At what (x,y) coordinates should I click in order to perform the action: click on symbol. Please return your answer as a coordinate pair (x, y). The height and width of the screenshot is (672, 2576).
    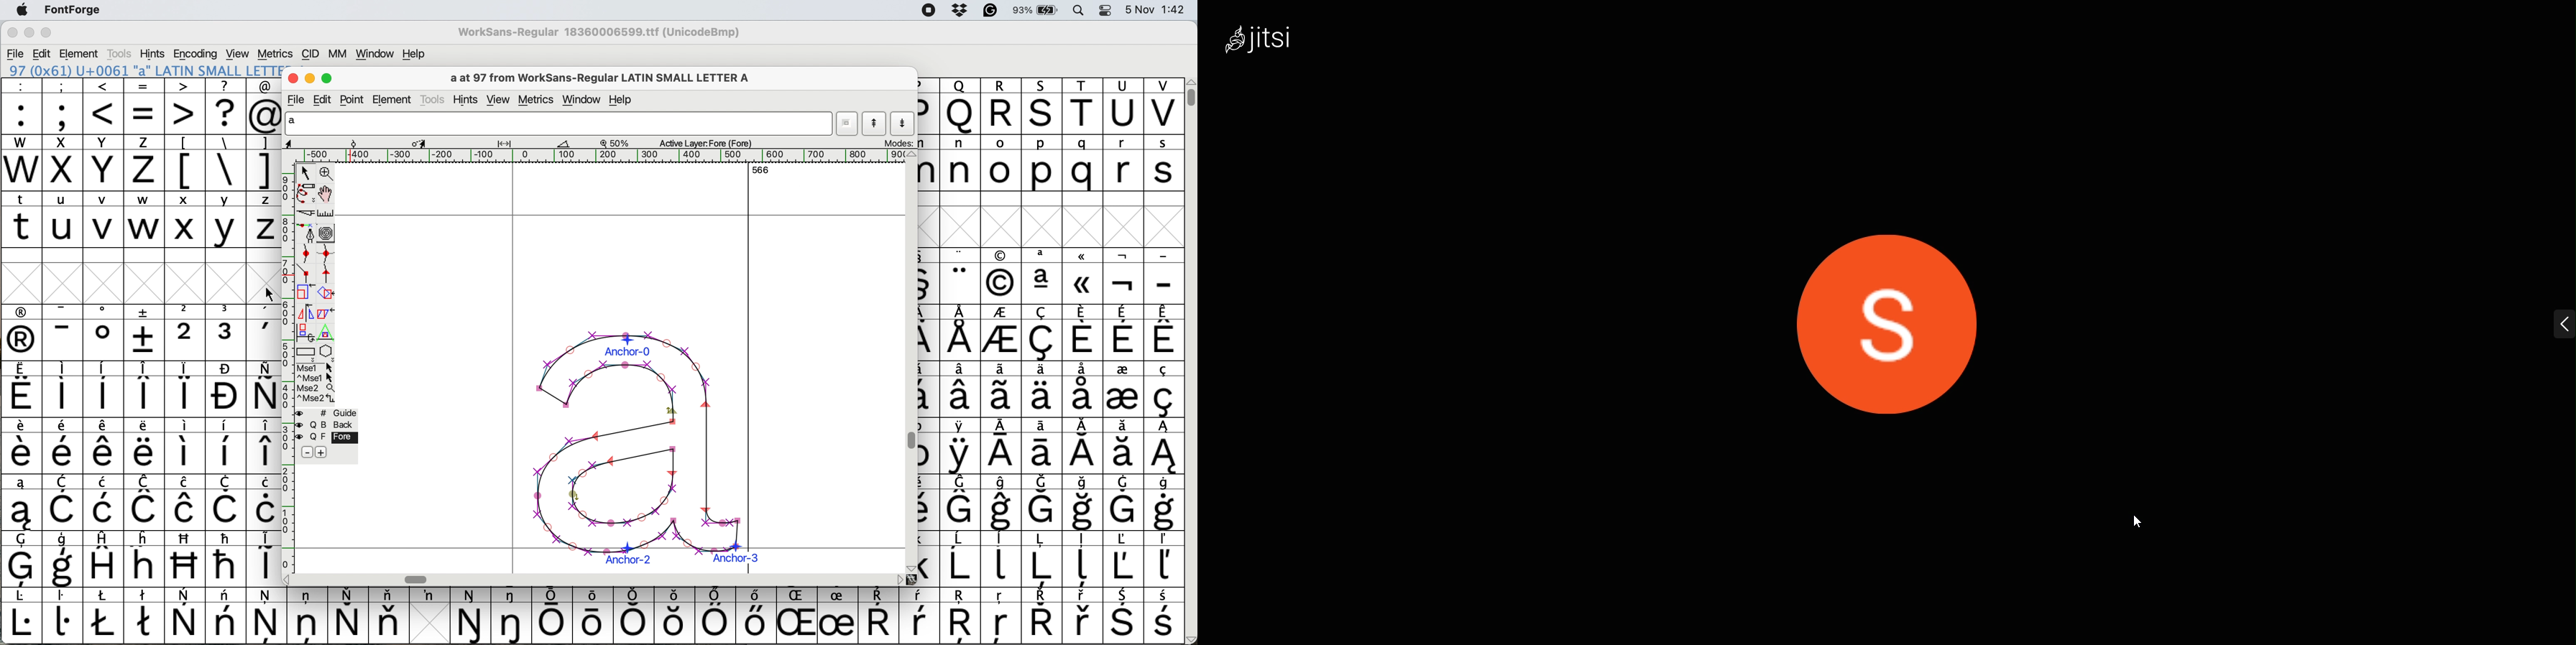
    Looking at the image, I should click on (1124, 502).